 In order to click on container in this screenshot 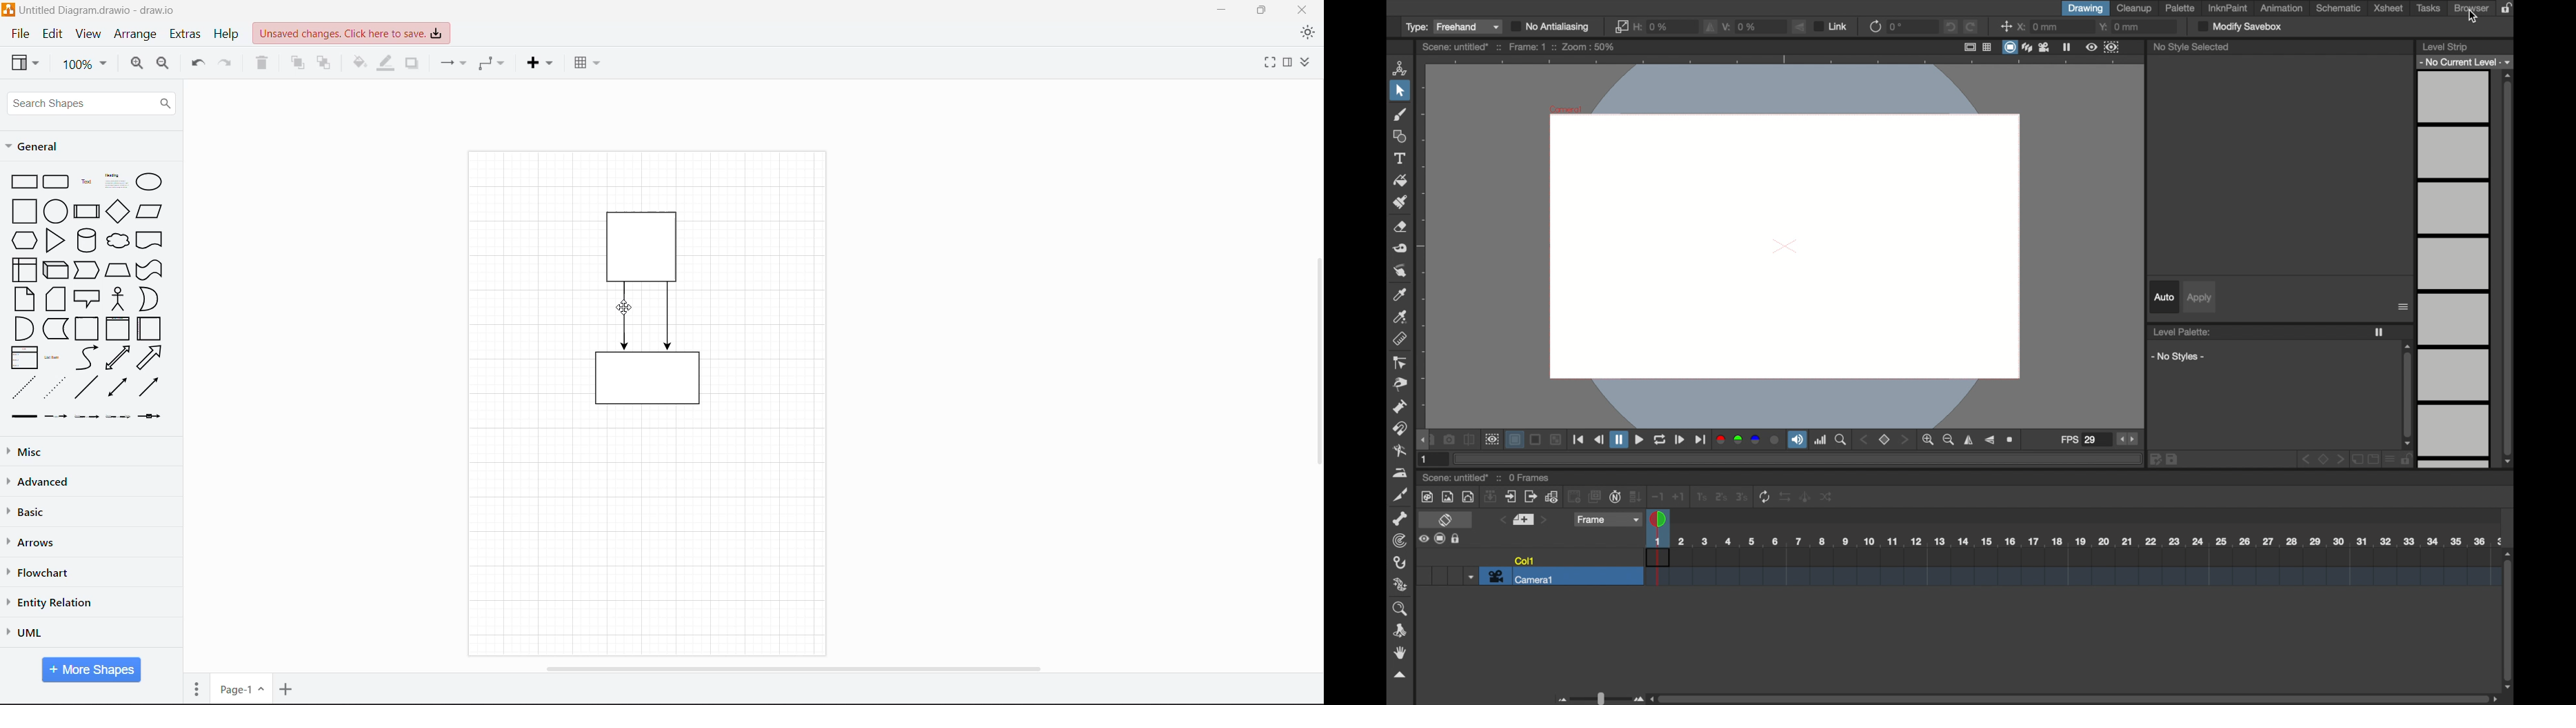, I will do `click(648, 382)`.